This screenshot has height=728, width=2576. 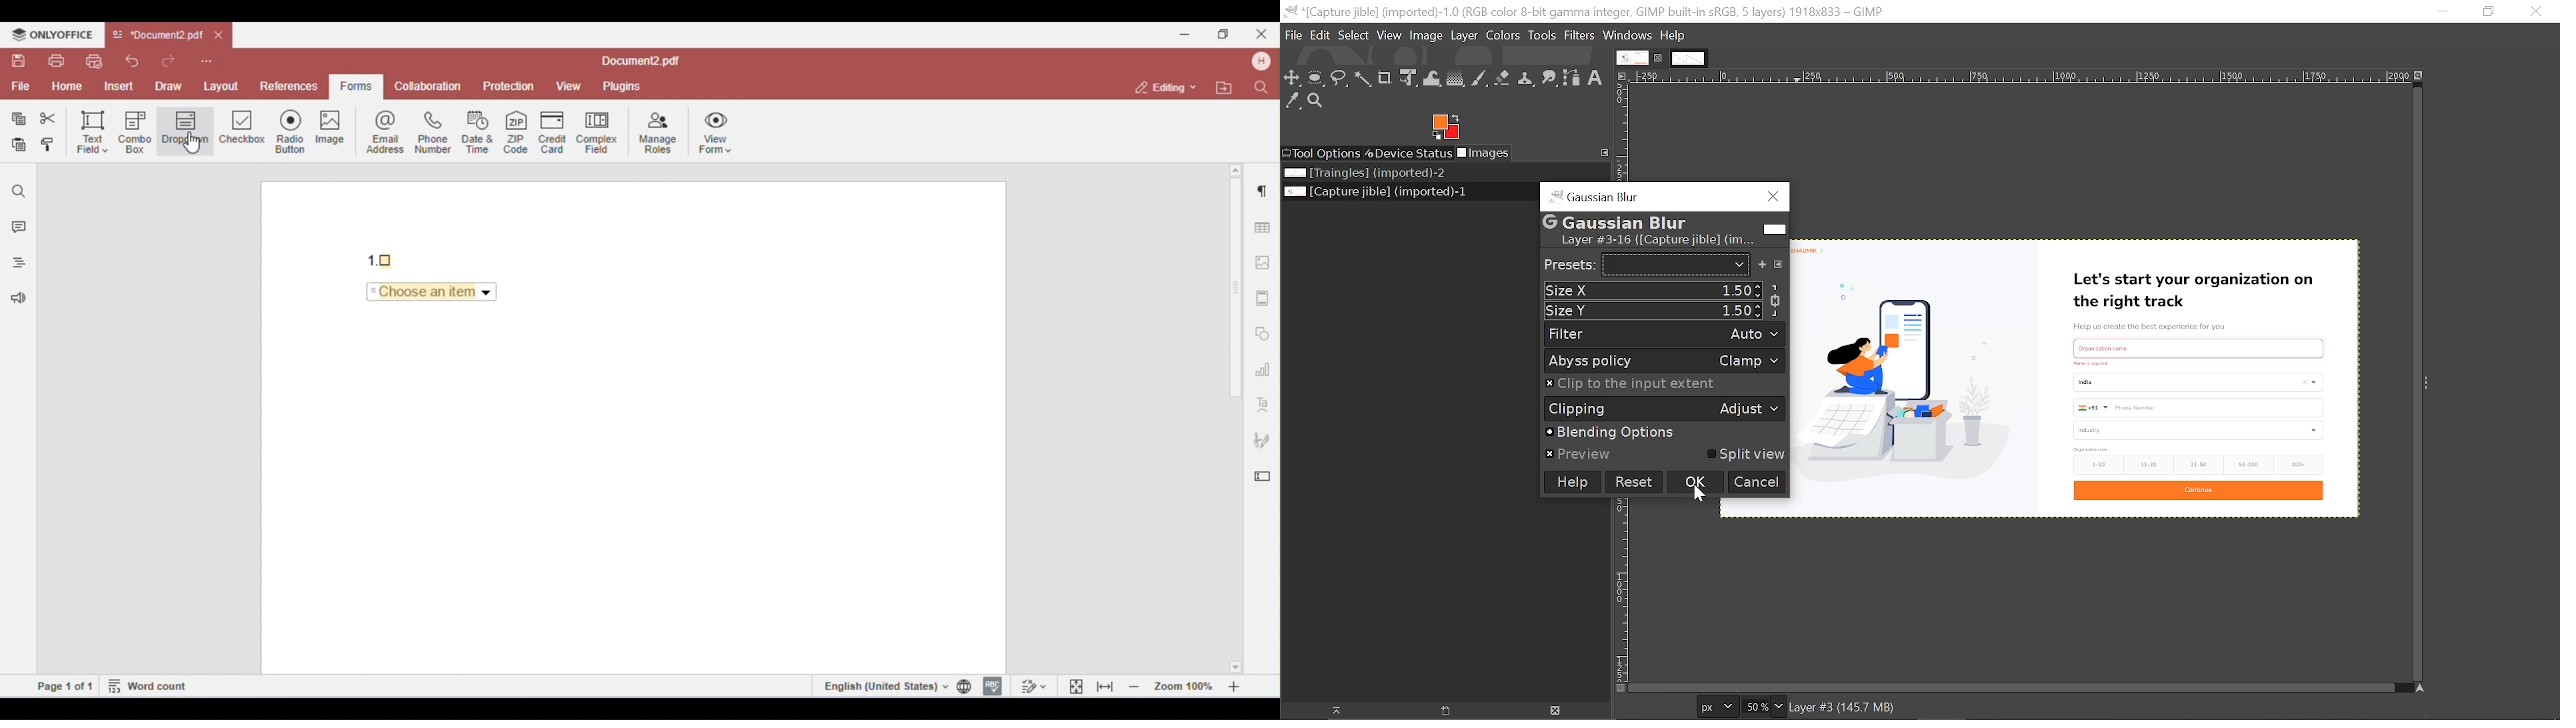 What do you see at coordinates (1581, 35) in the screenshot?
I see `FIlters` at bounding box center [1581, 35].